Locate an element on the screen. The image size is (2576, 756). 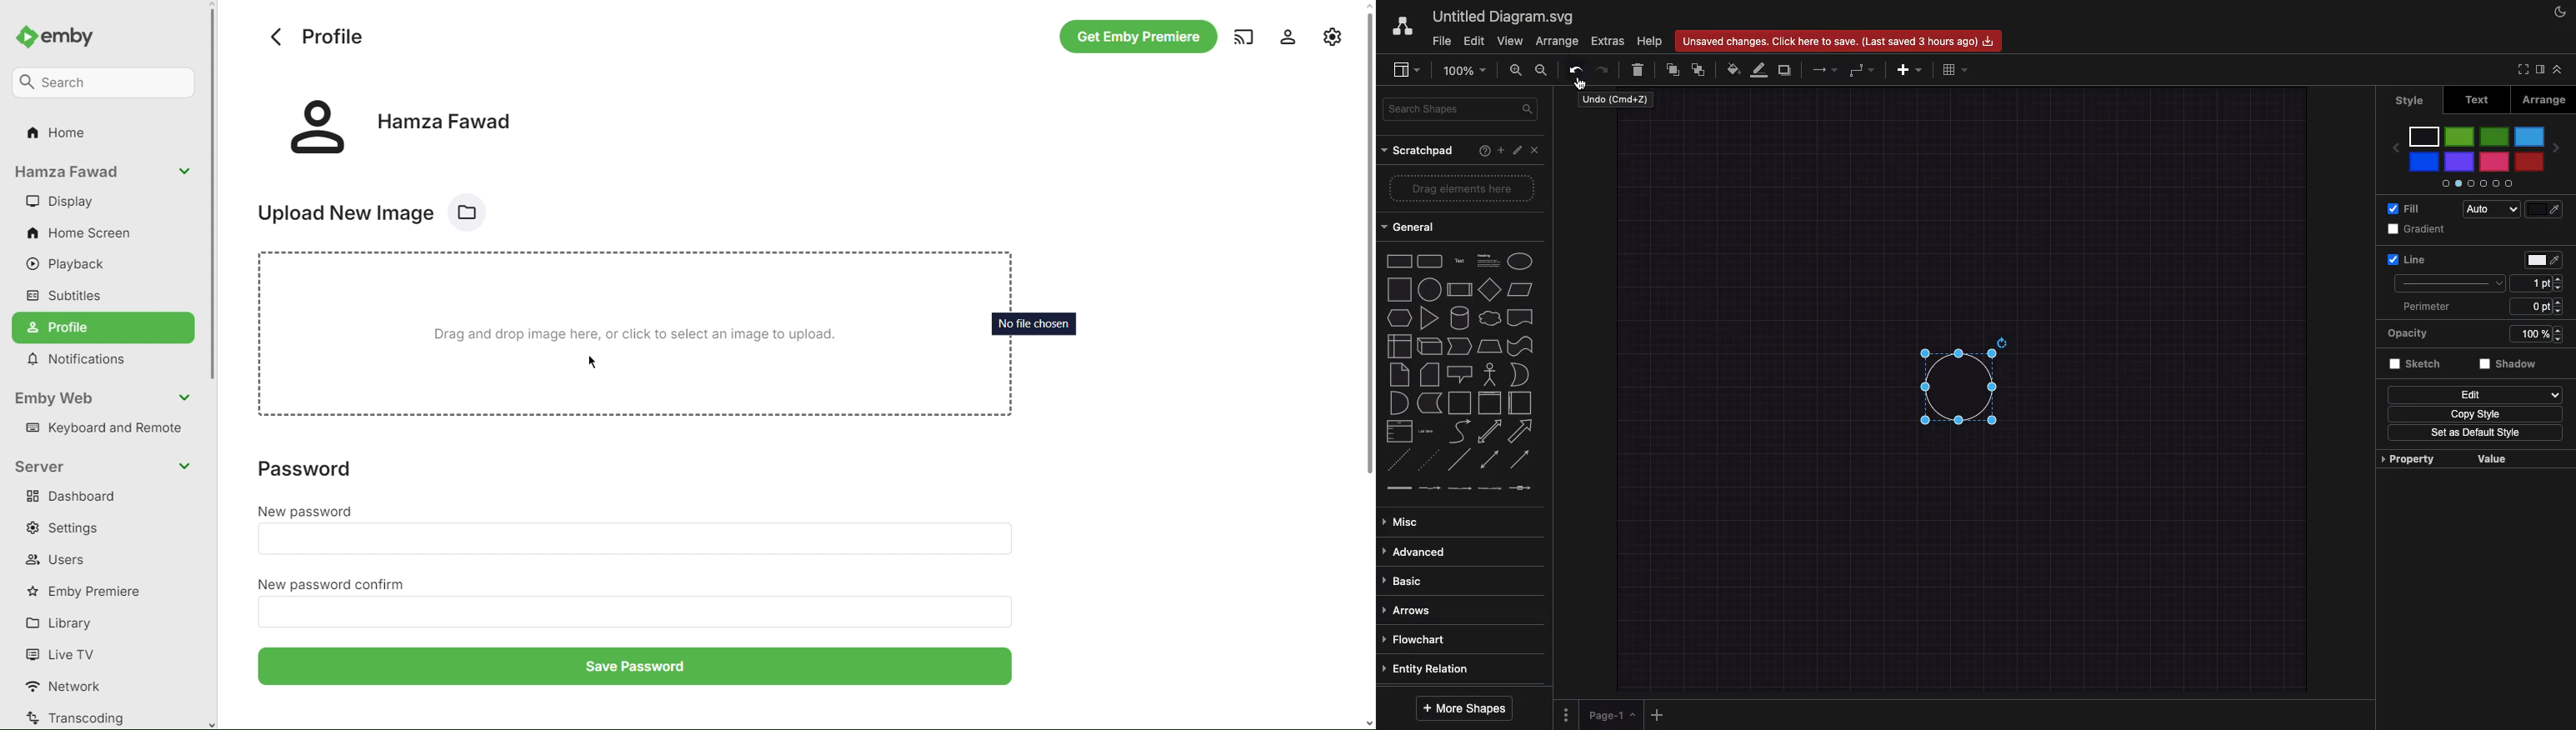
New Password is located at coordinates (306, 510).